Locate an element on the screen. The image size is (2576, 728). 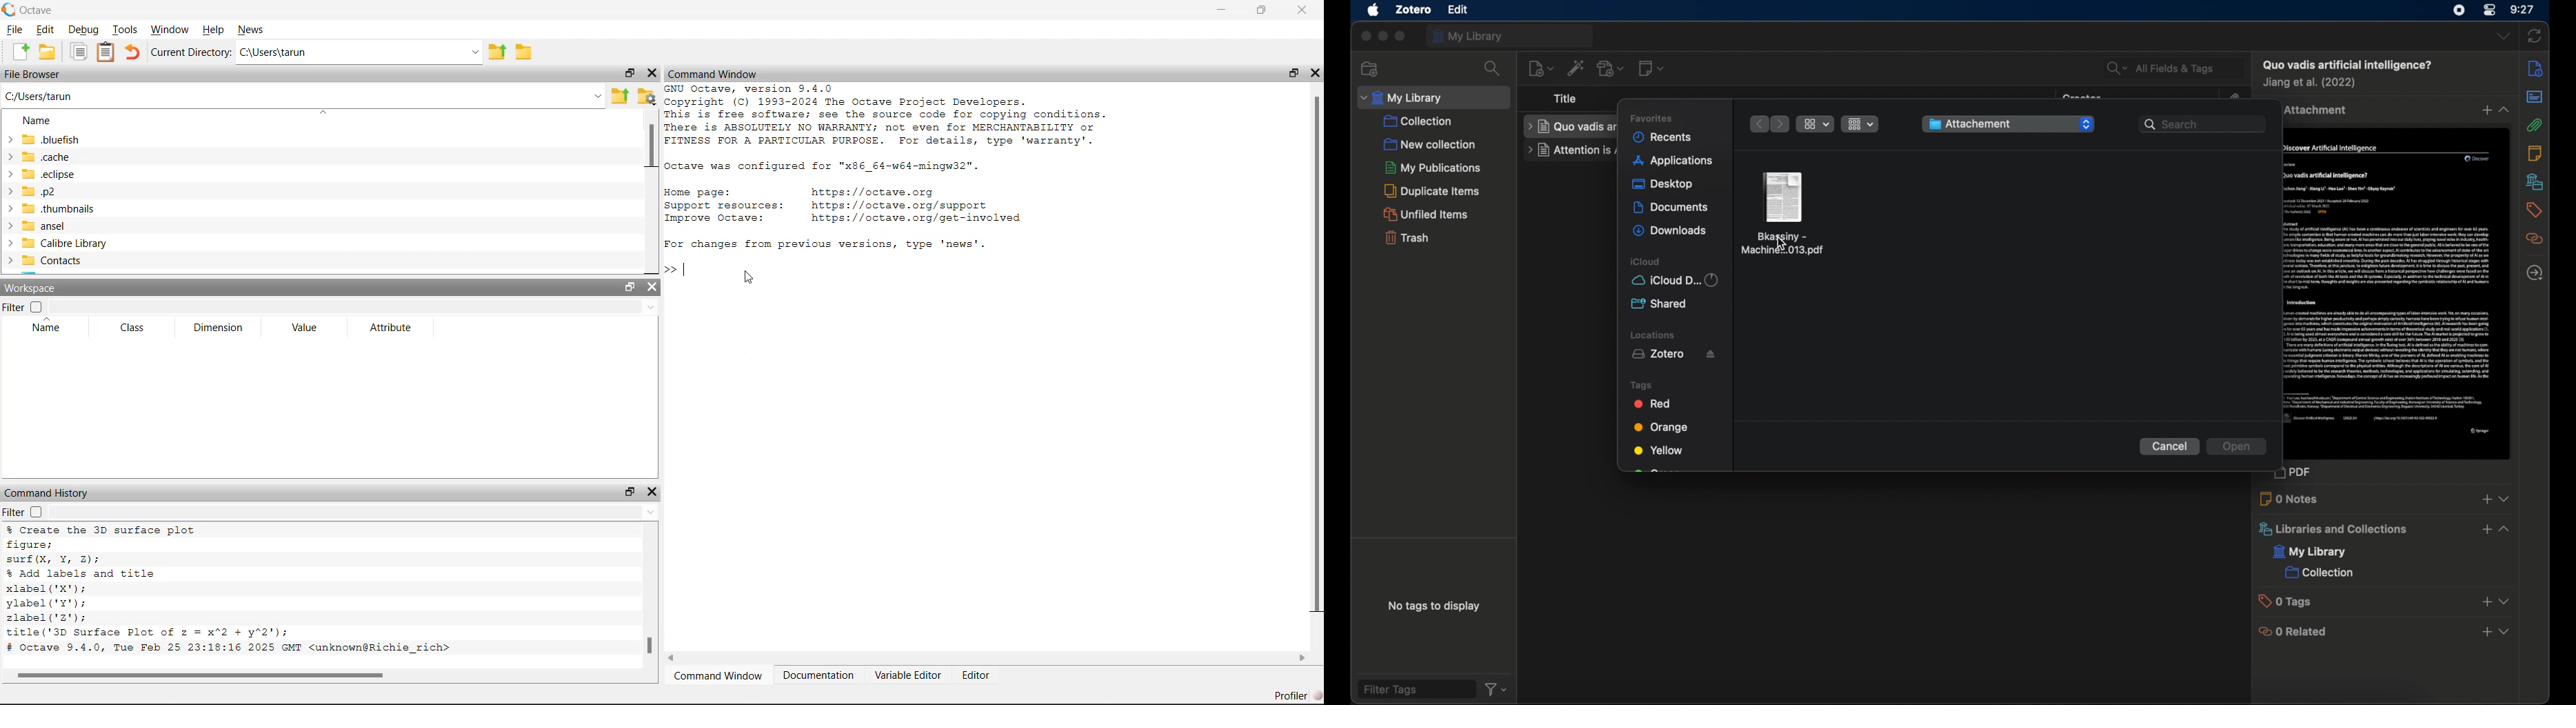
Filter is located at coordinates (14, 512).